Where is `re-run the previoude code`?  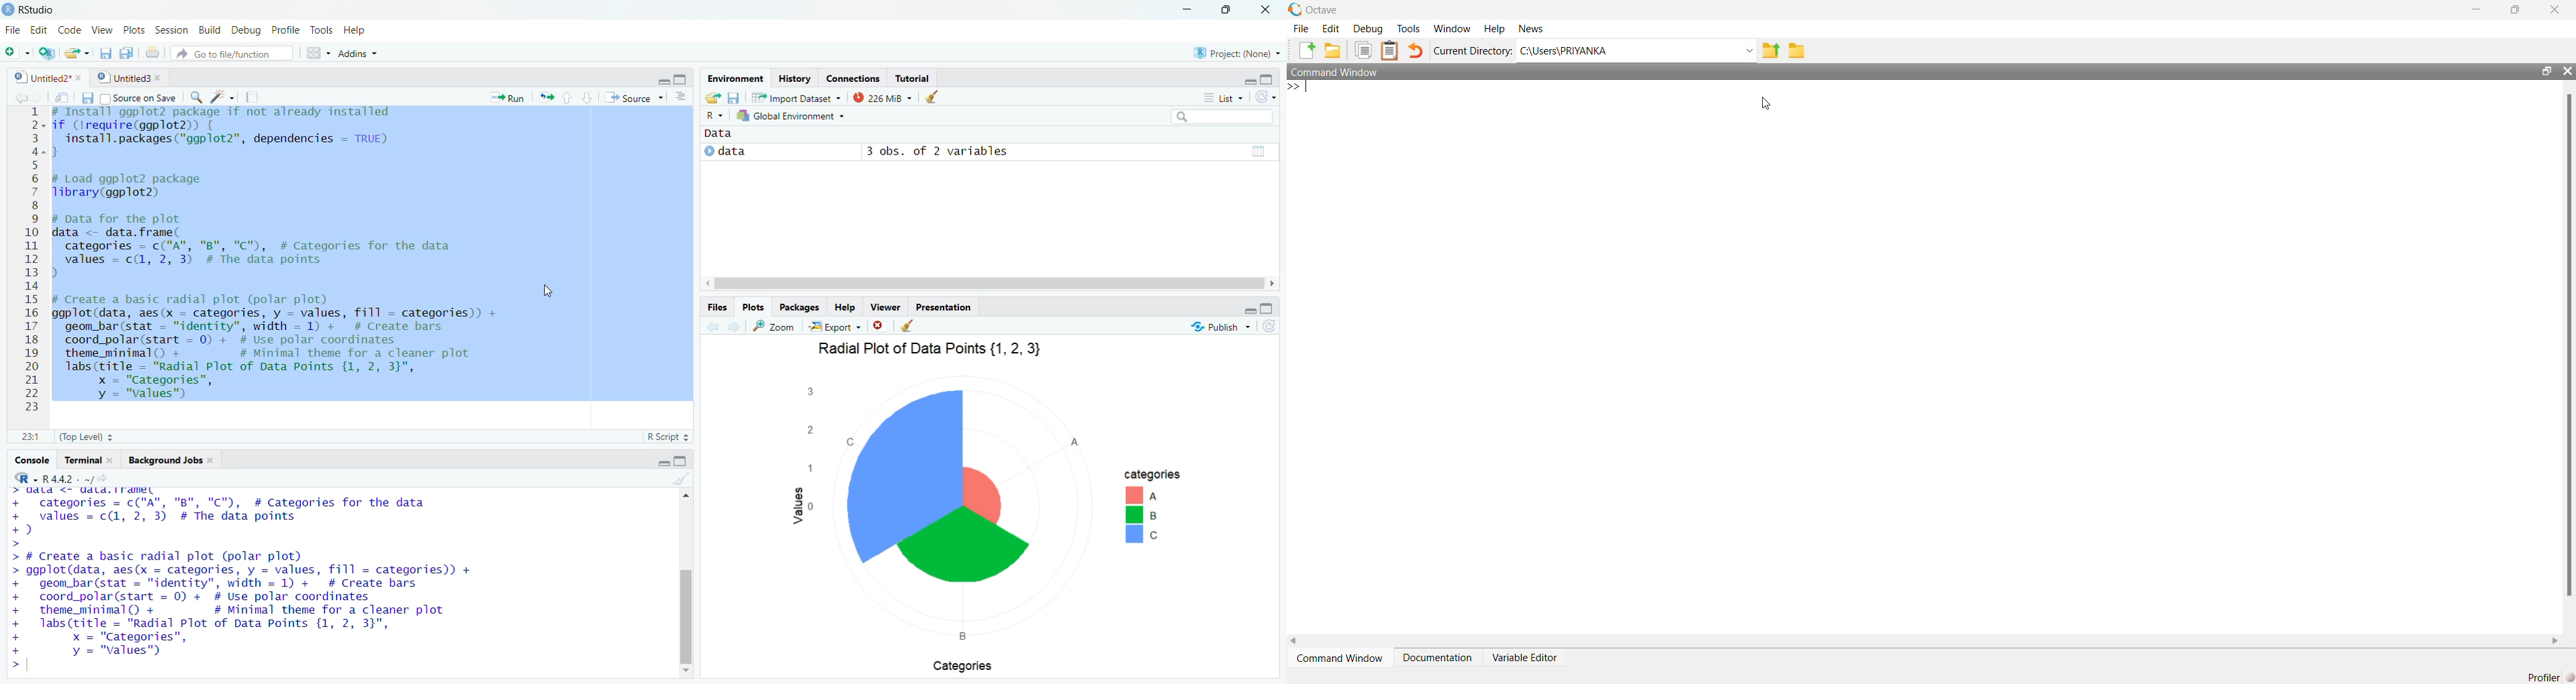
re-run the previoude code is located at coordinates (546, 98).